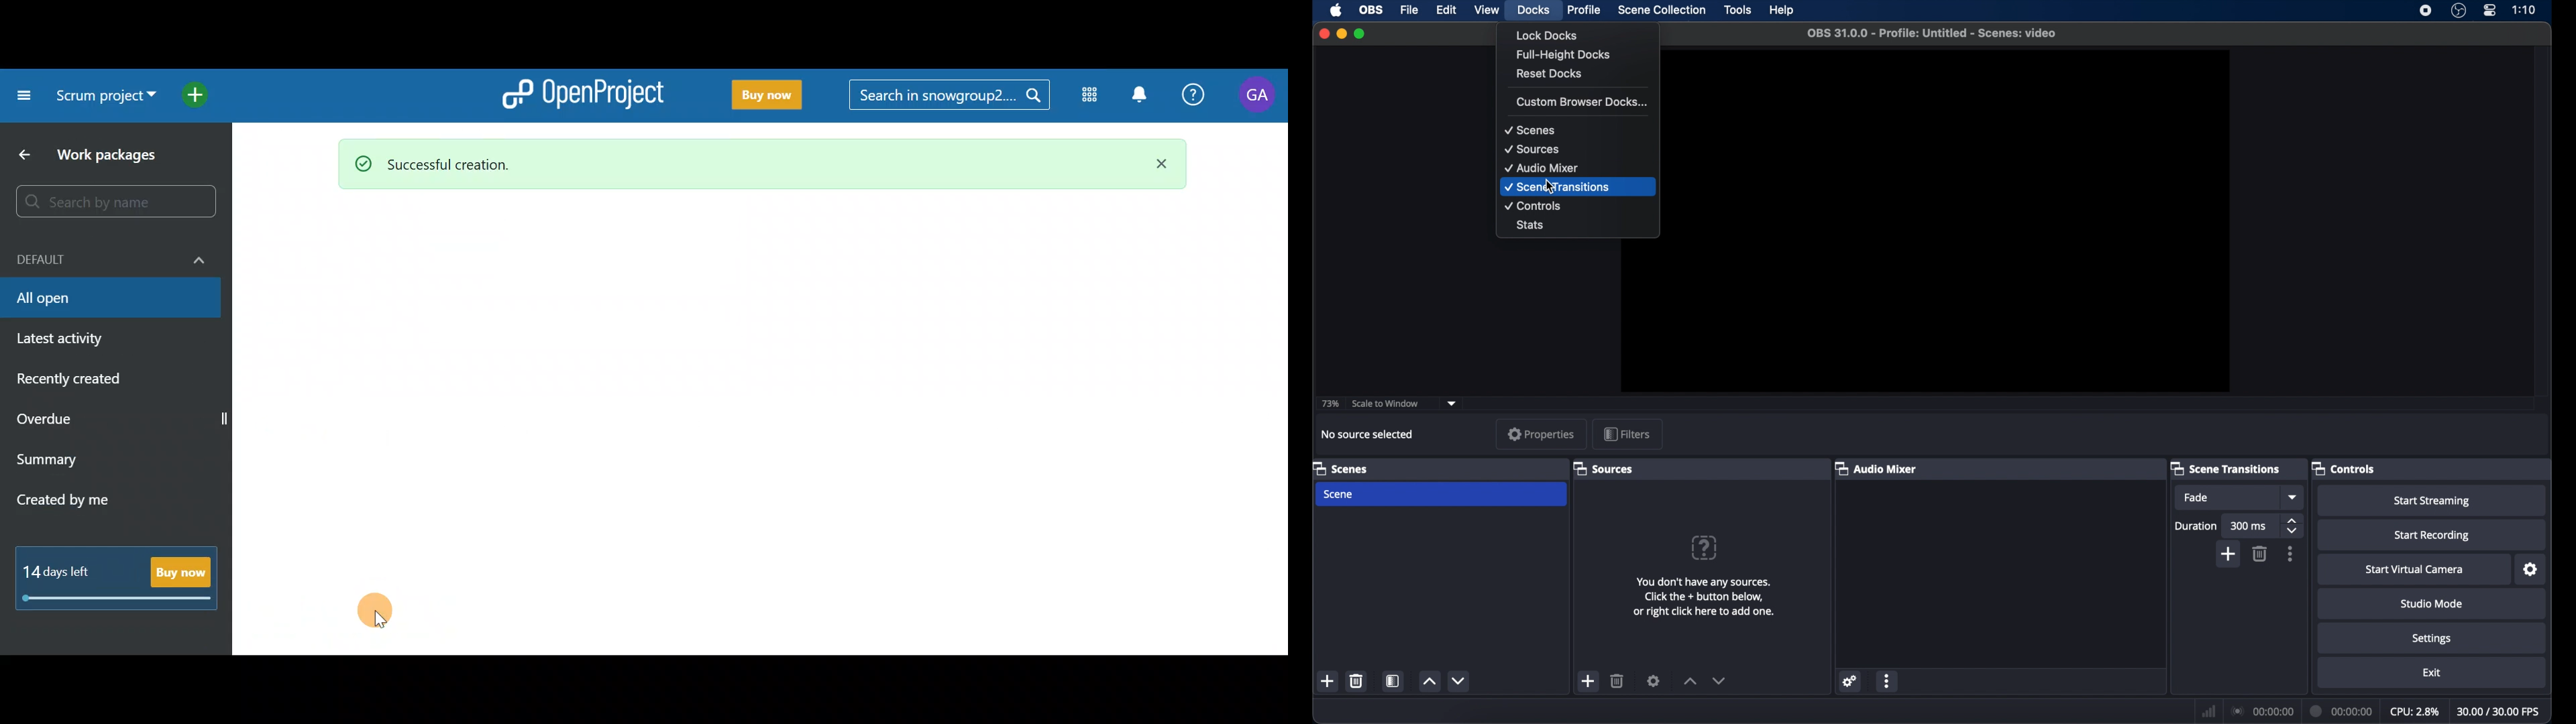 Image resolution: width=2576 pixels, height=728 pixels. What do you see at coordinates (2432, 536) in the screenshot?
I see `start recording` at bounding box center [2432, 536].